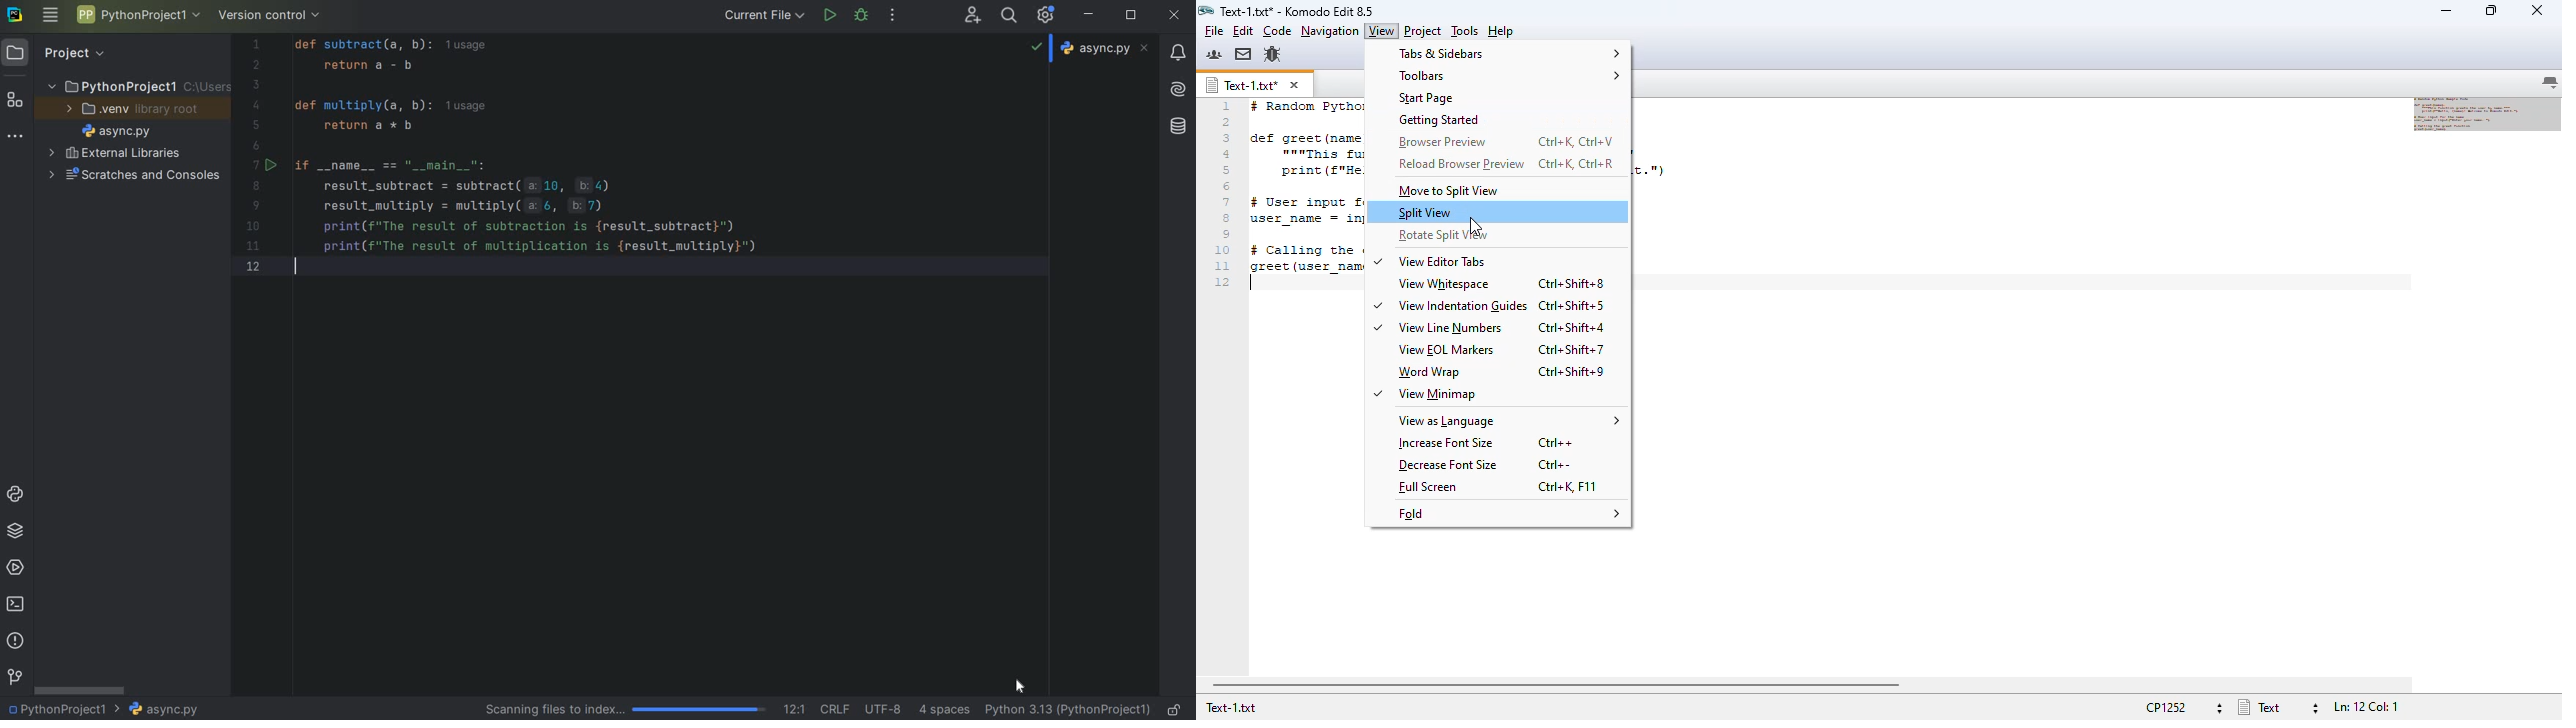 The image size is (2576, 728). Describe the element at coordinates (81, 689) in the screenshot. I see `scrollbar` at that location.